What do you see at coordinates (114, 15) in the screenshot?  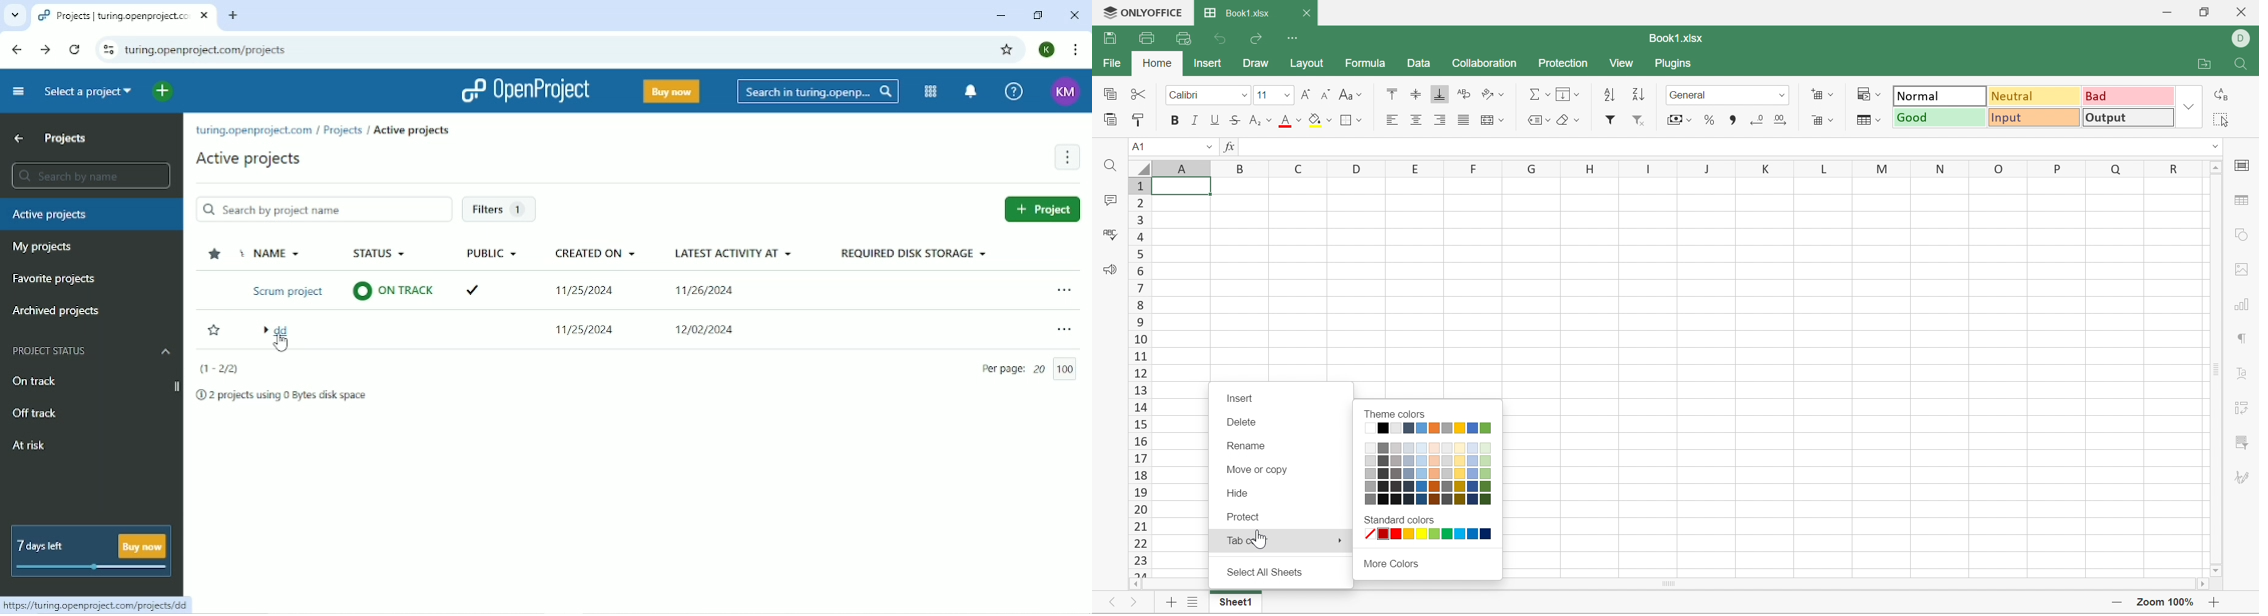 I see `Projects | tuning openpropectc` at bounding box center [114, 15].